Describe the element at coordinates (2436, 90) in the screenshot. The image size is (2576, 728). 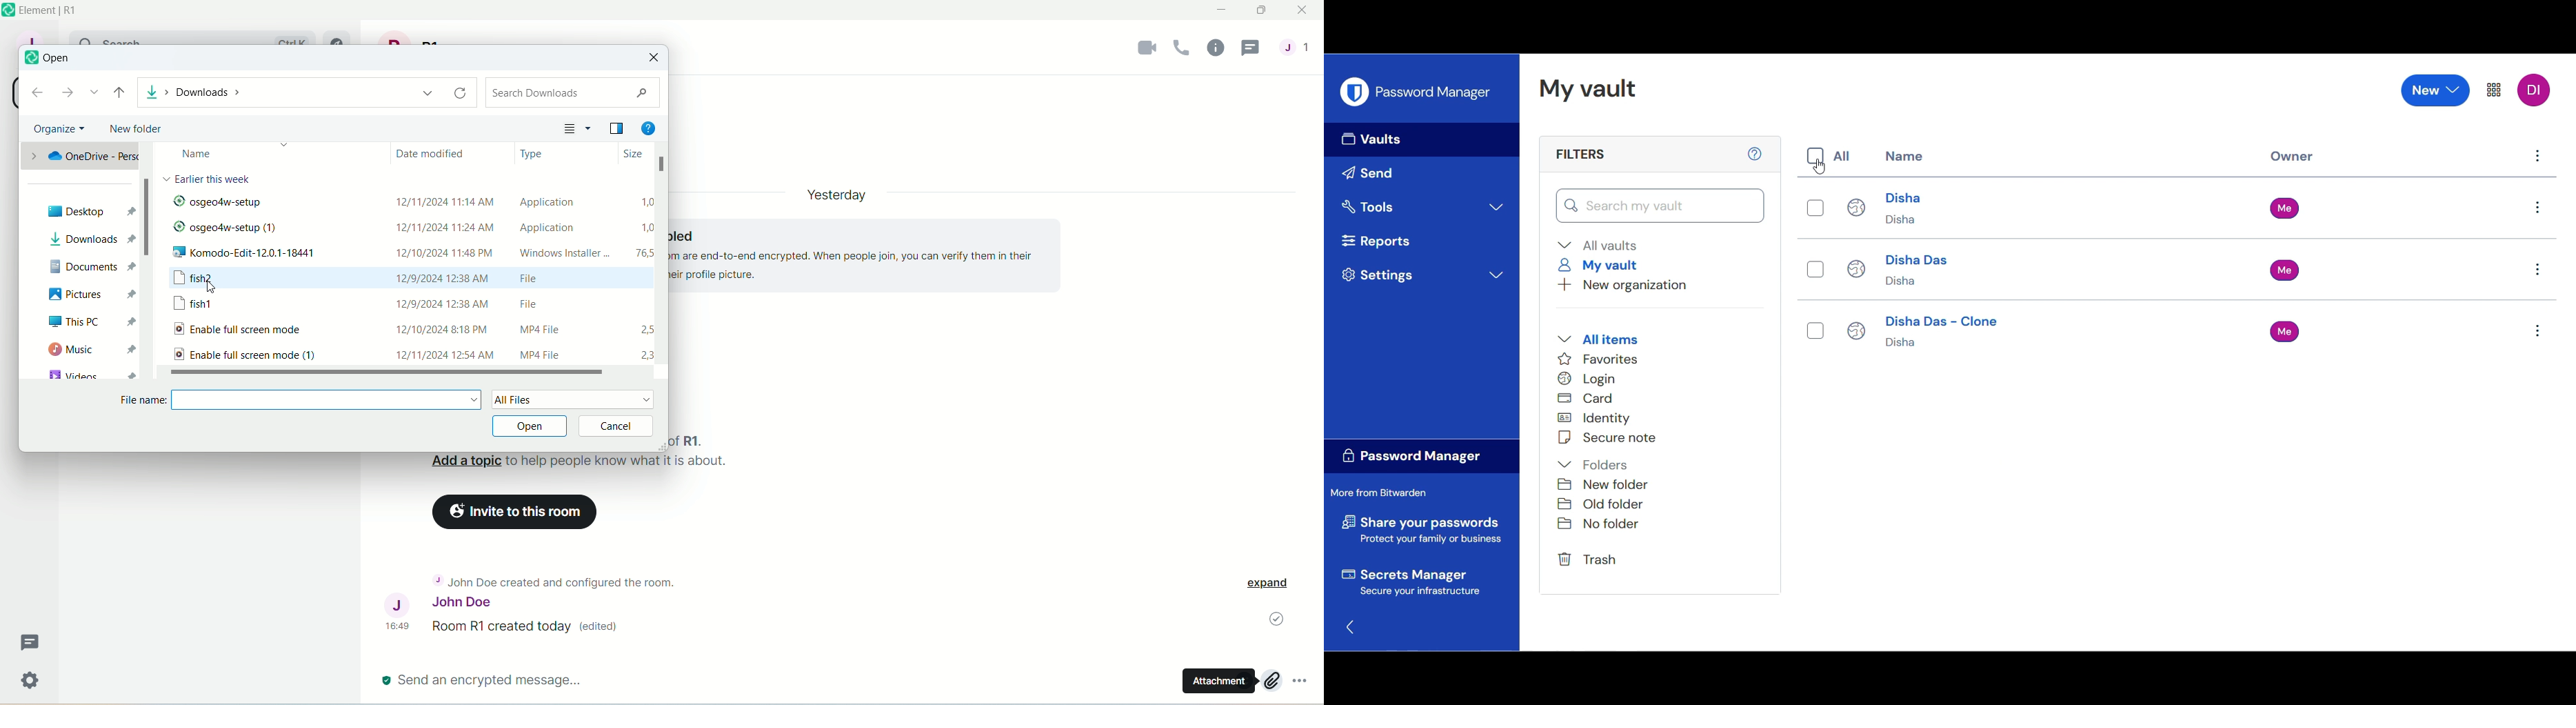
I see `New options` at that location.